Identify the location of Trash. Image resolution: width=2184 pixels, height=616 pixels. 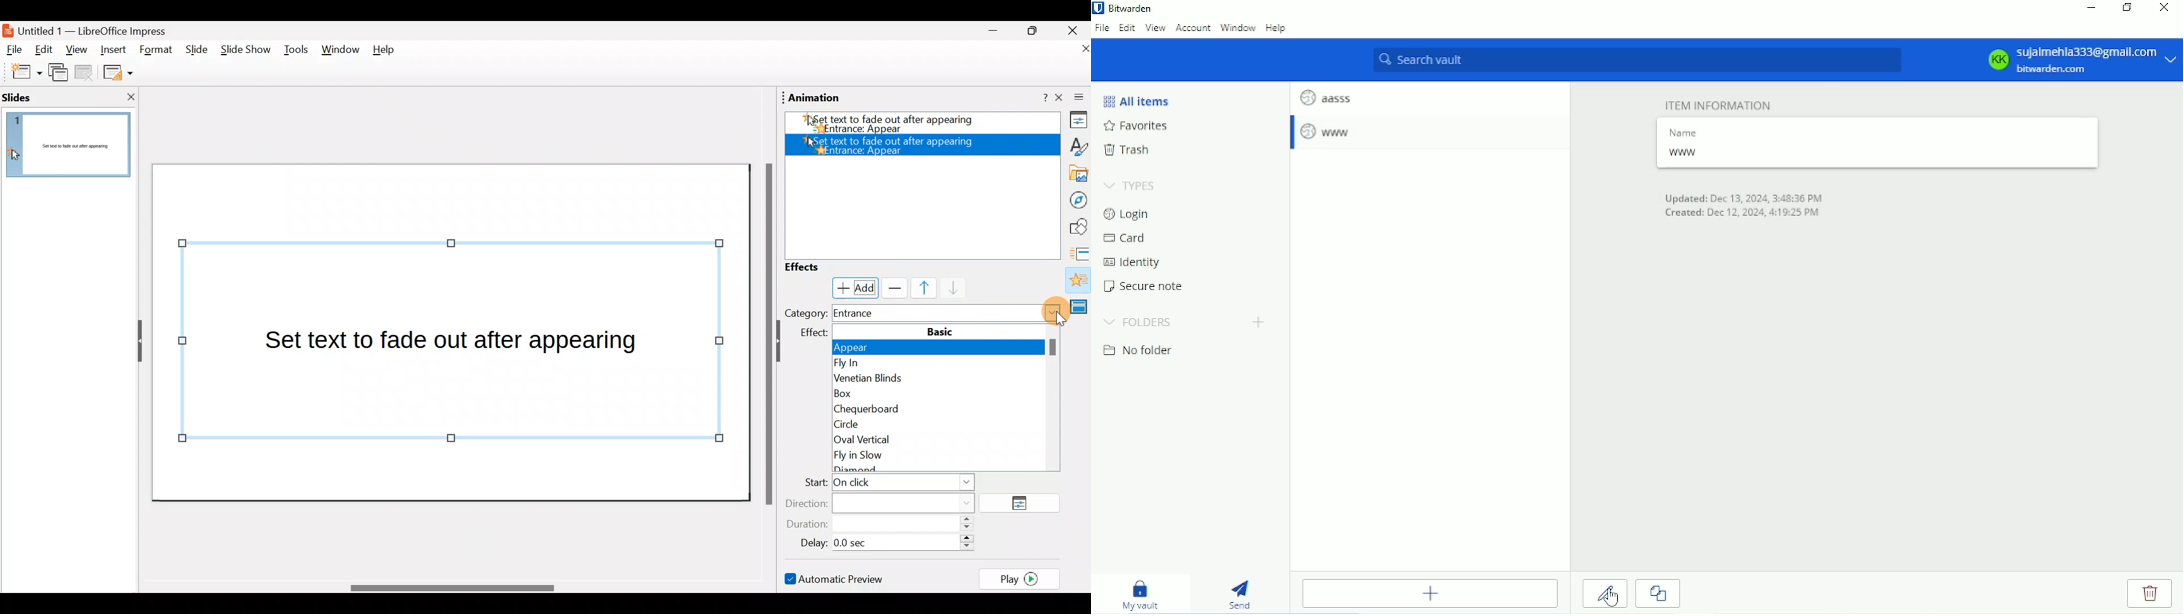
(1126, 152).